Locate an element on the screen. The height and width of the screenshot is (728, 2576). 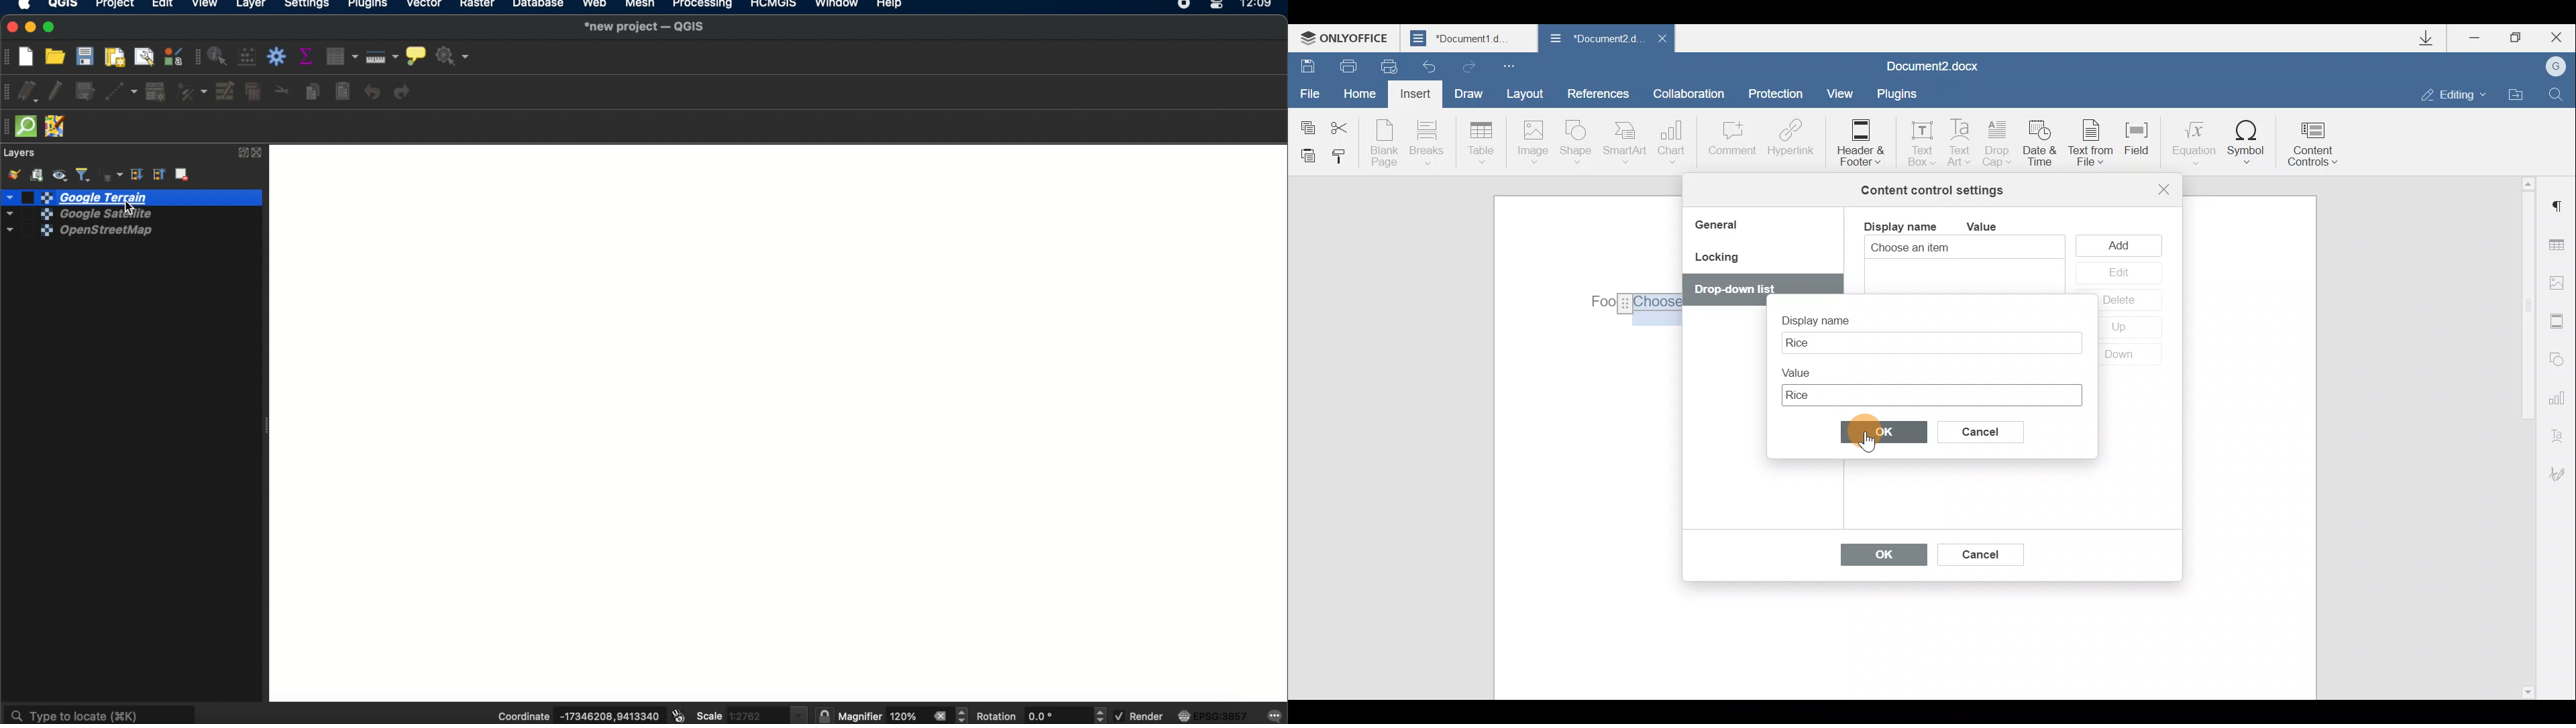
Hyperlink is located at coordinates (1788, 140).